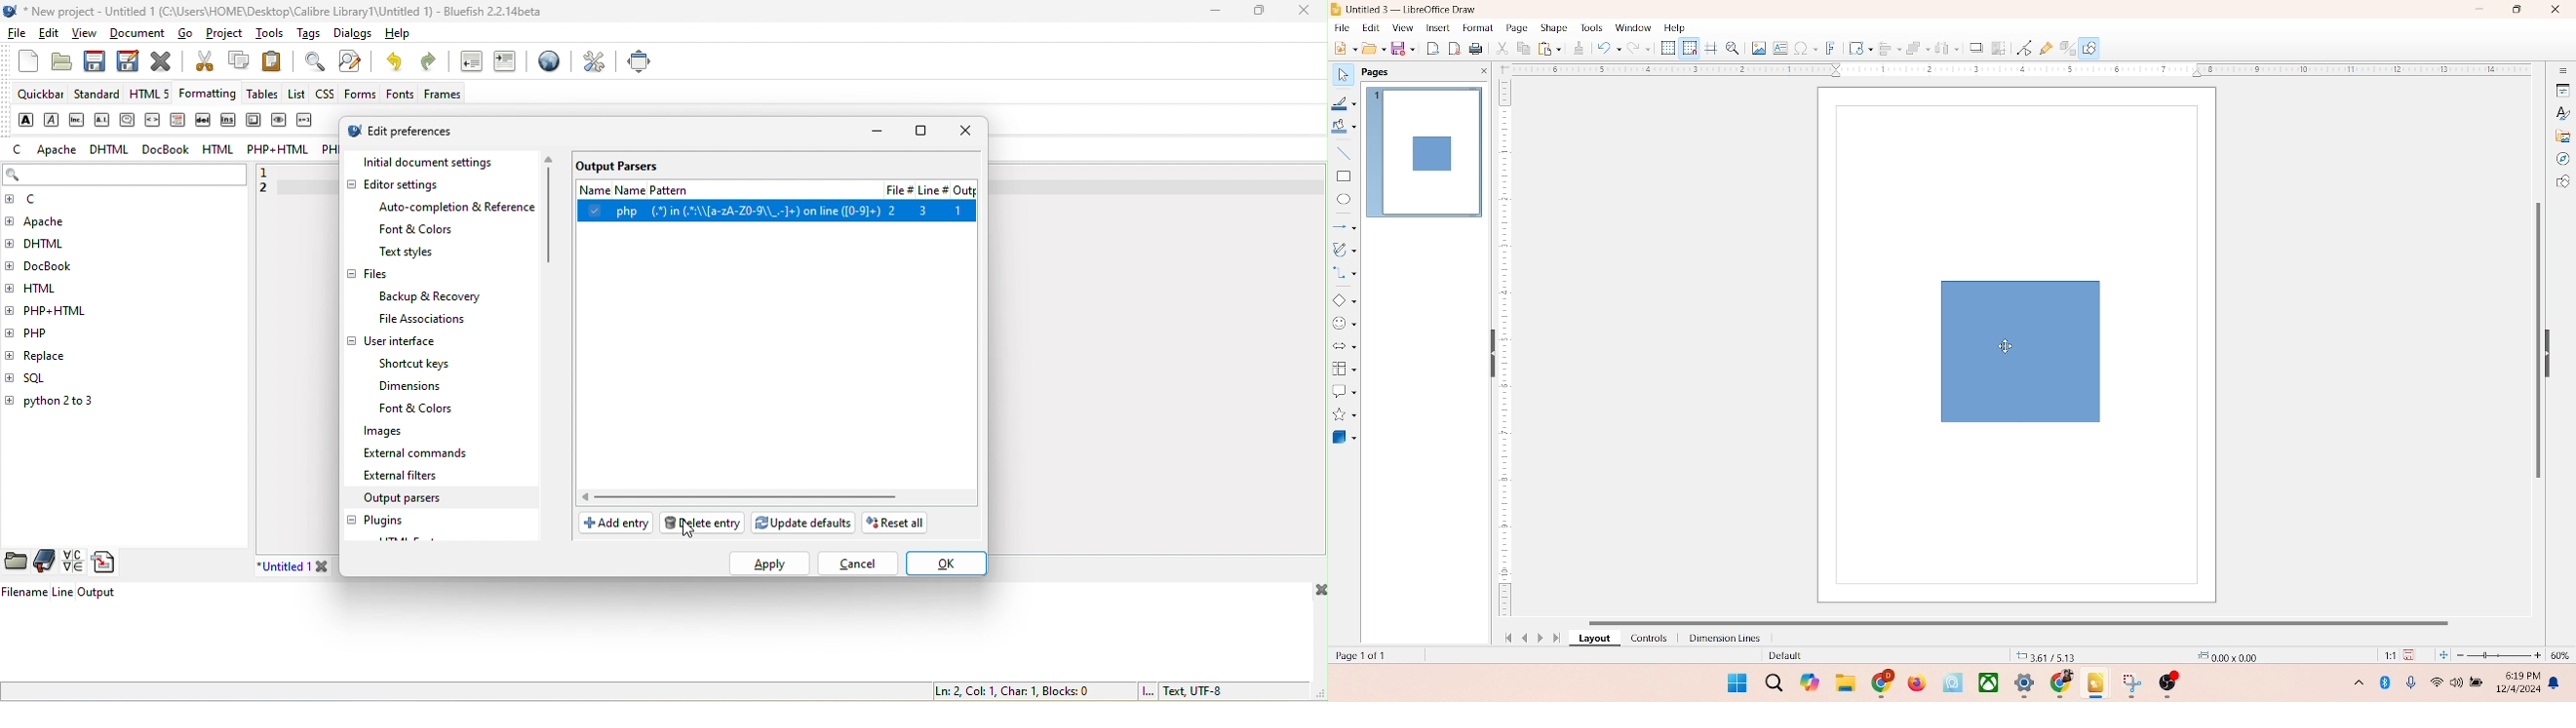  I want to click on shapes, so click(2562, 183).